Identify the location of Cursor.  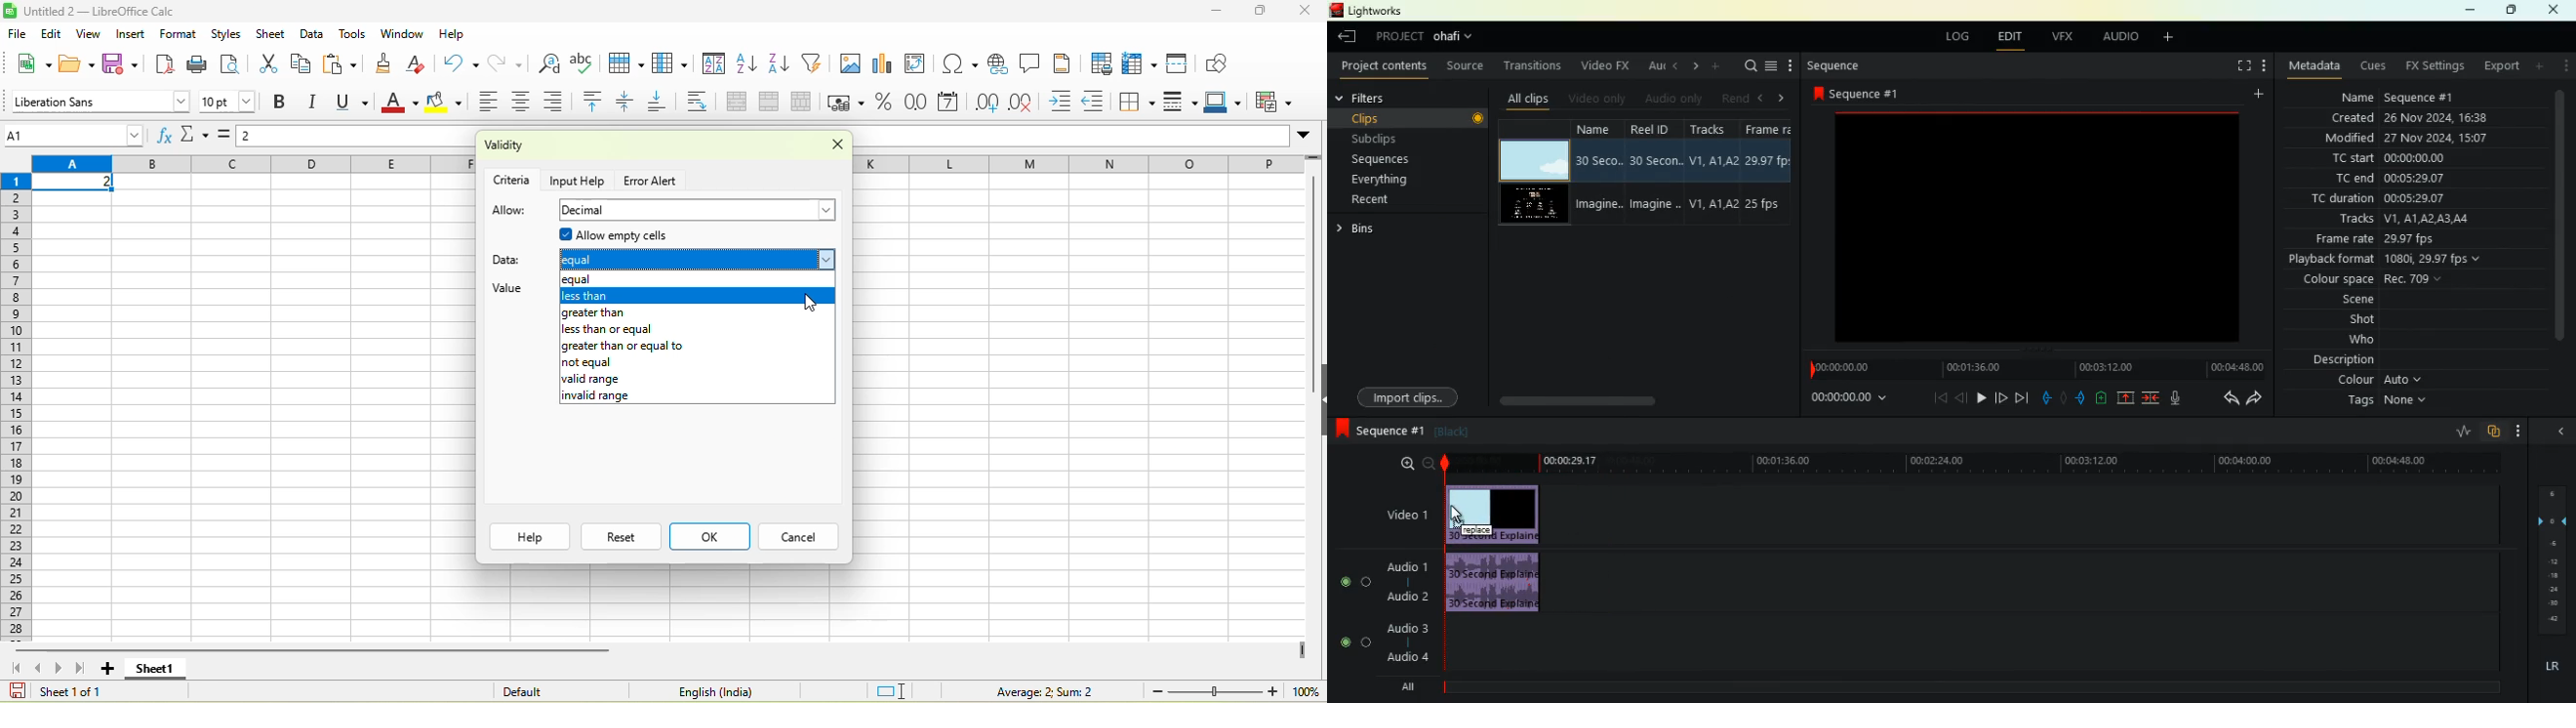
(1457, 516).